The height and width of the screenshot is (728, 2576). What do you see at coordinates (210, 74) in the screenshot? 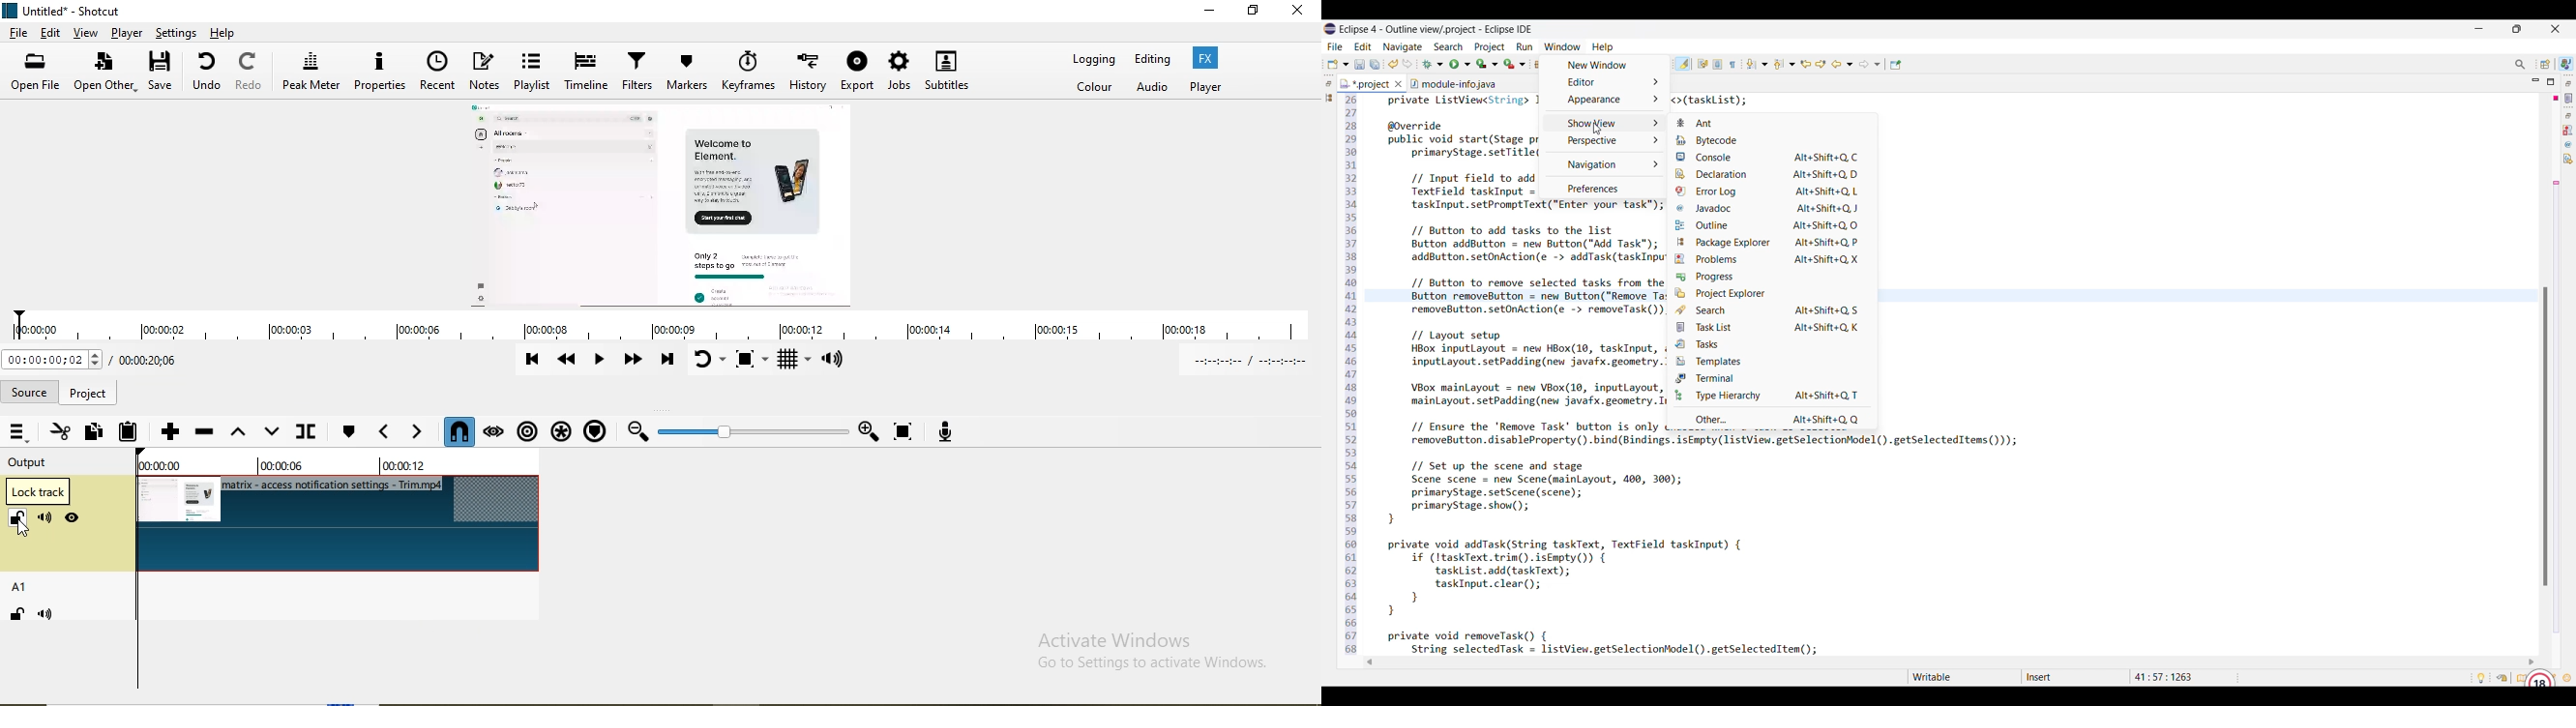
I see `Undo` at bounding box center [210, 74].